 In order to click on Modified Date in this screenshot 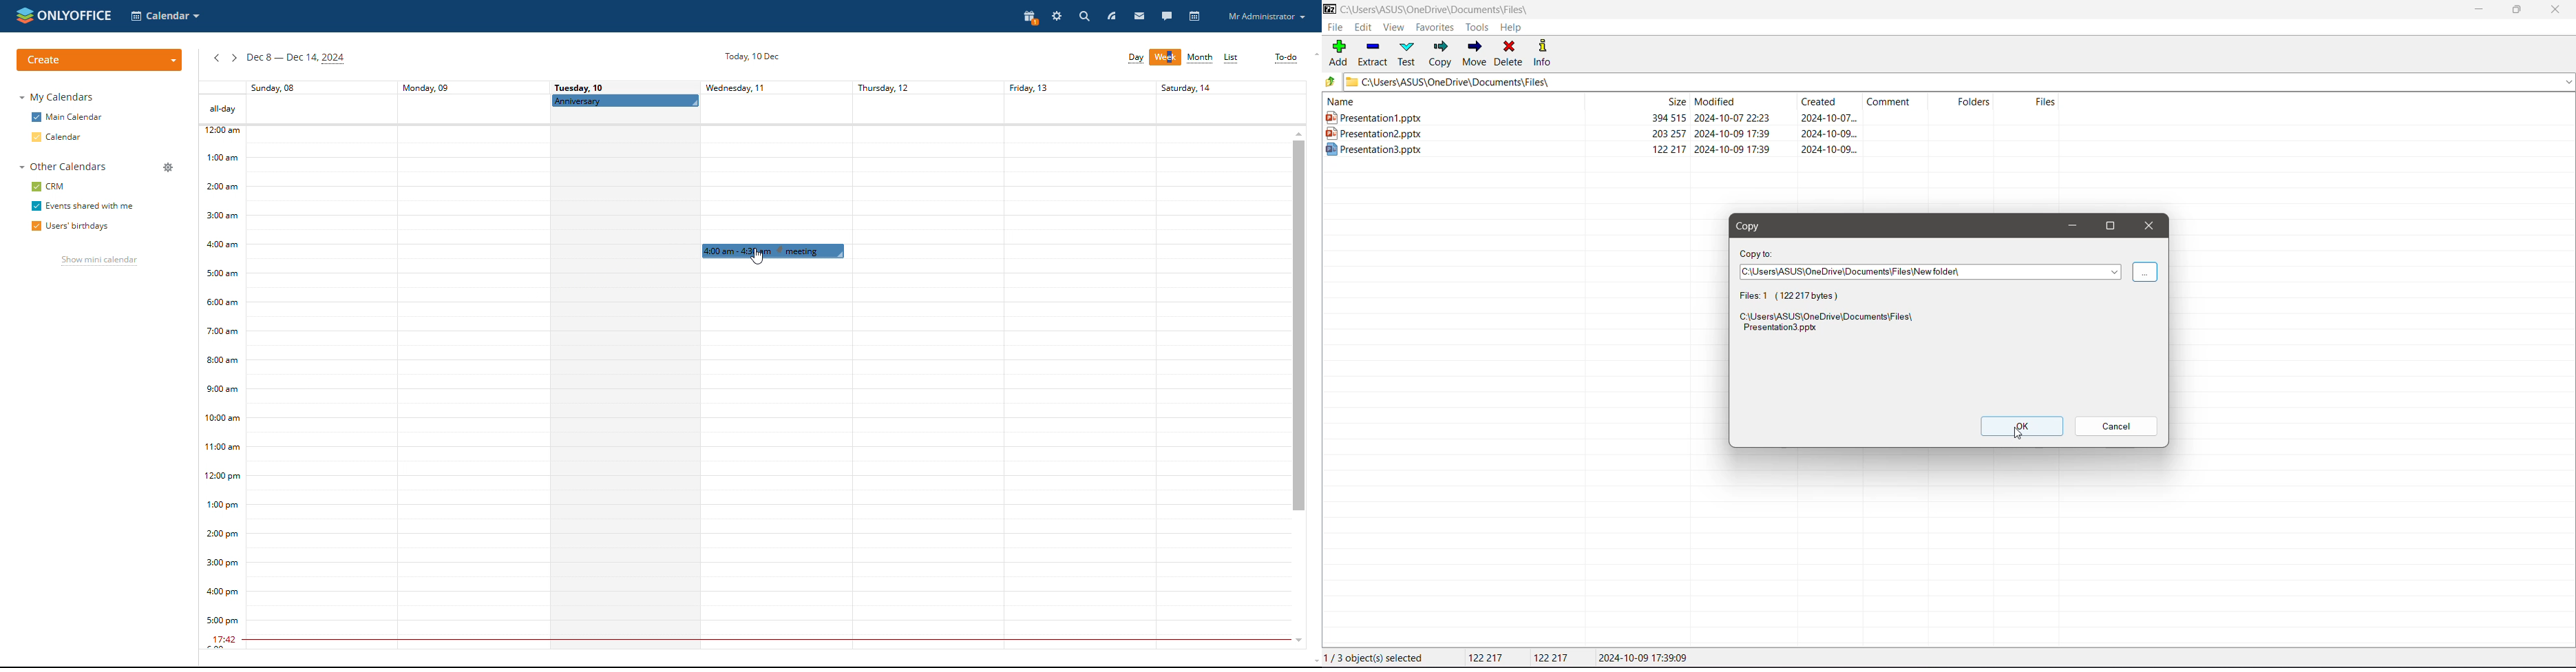, I will do `click(1744, 101)`.